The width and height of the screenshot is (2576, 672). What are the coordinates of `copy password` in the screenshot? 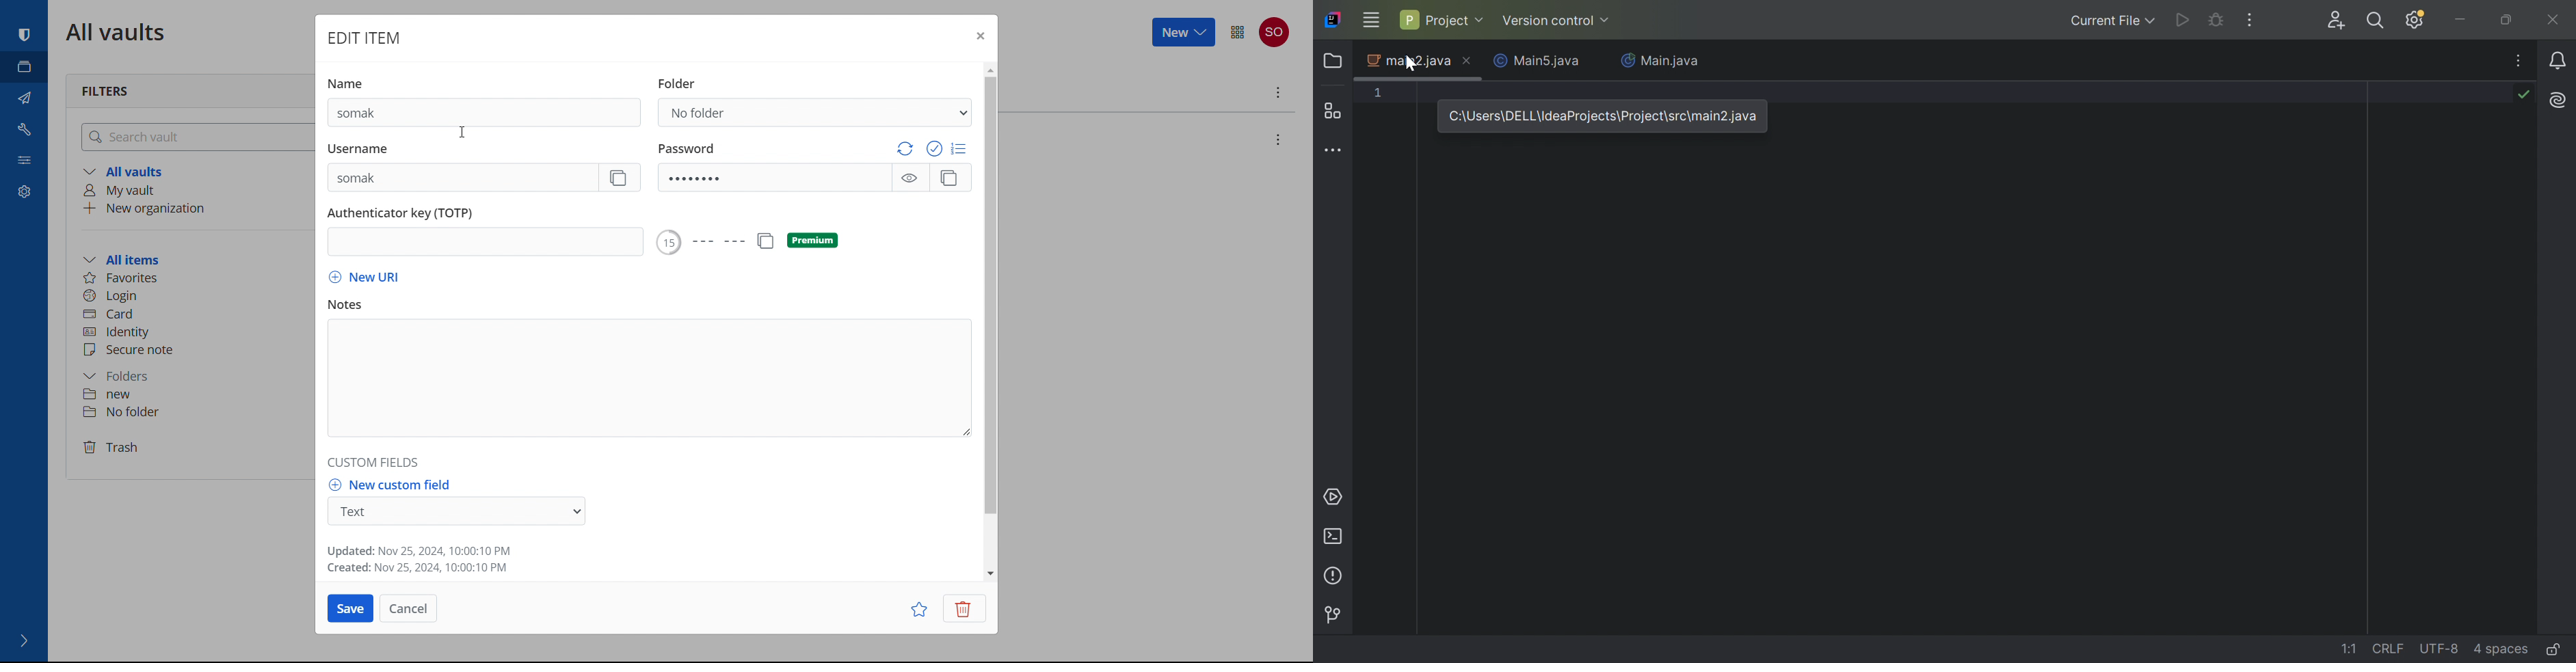 It's located at (949, 178).